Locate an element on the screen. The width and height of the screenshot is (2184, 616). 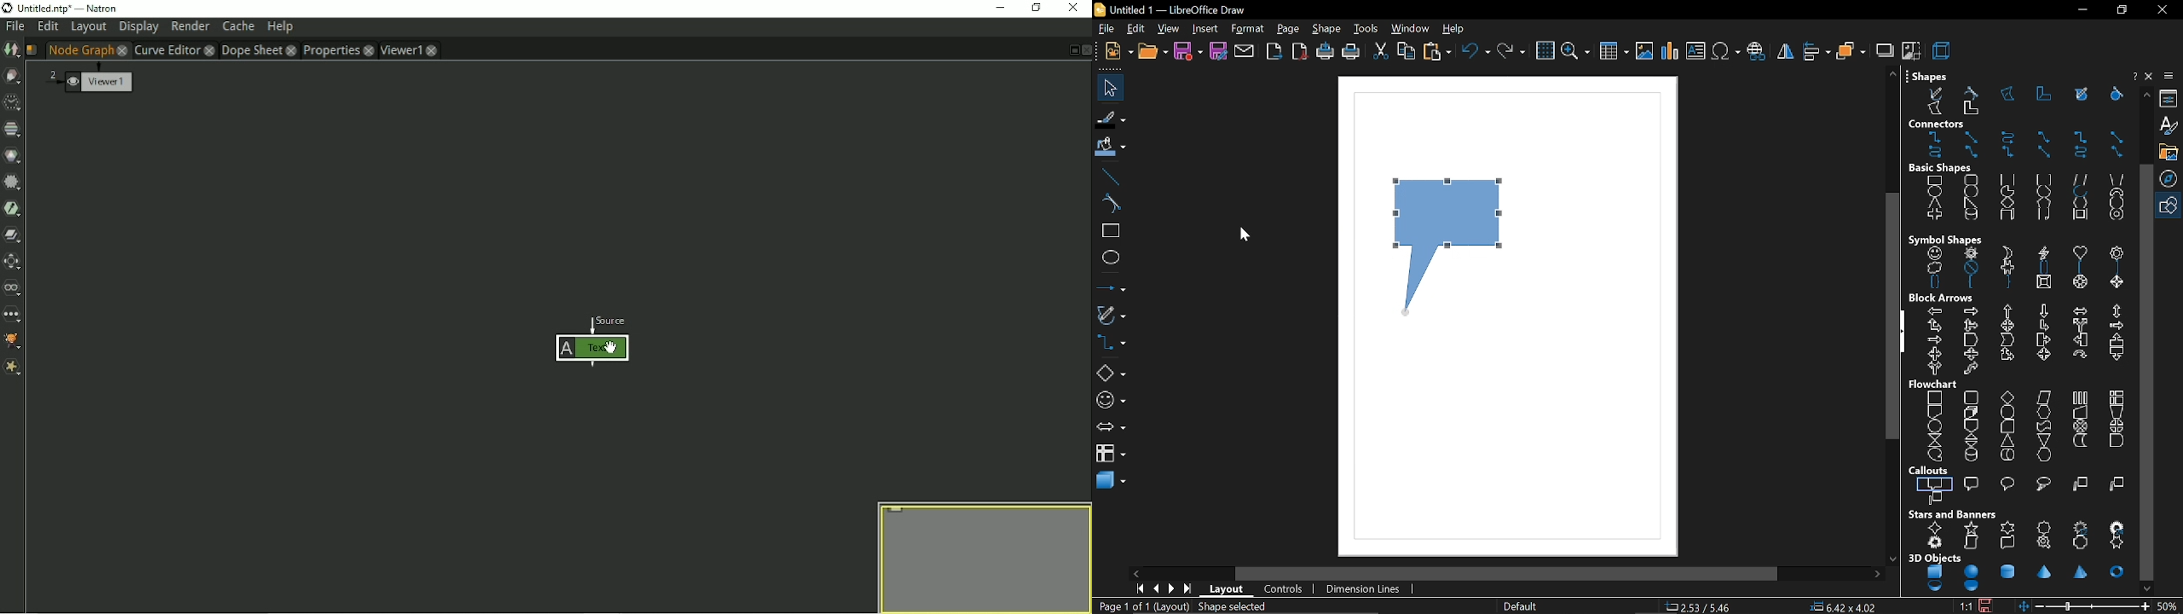
stars and banners is located at coordinates (1954, 514).